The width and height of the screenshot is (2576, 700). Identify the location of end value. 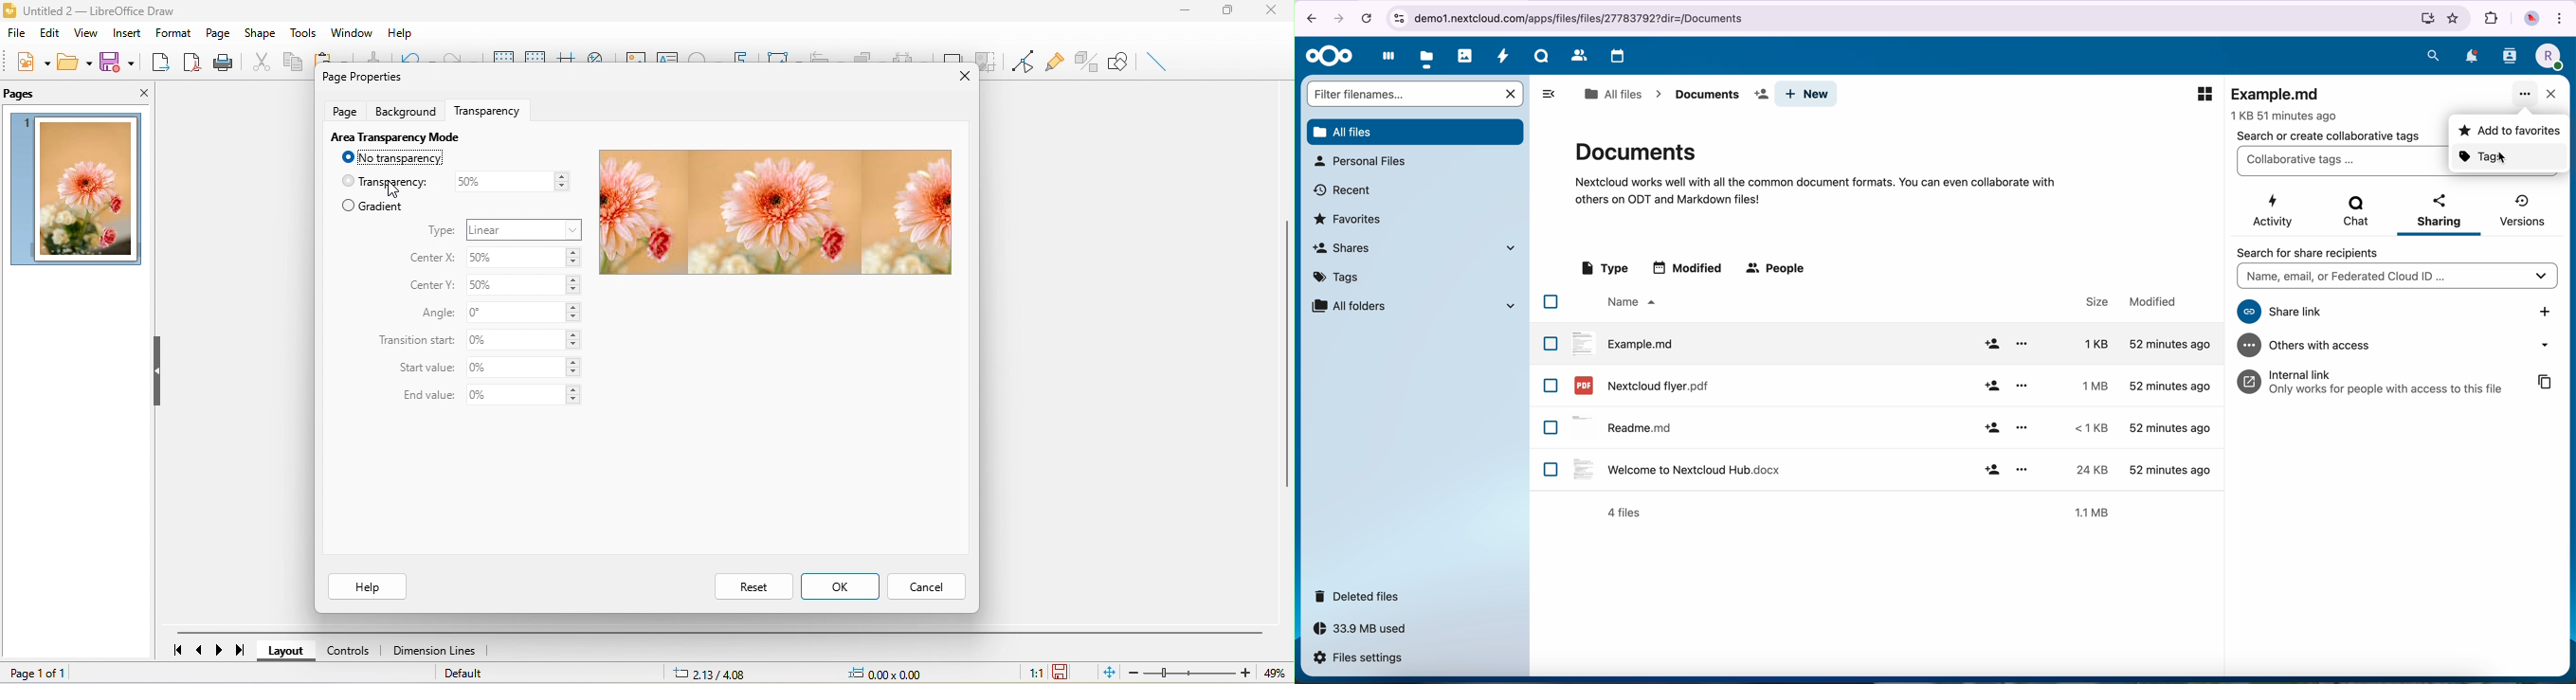
(424, 396).